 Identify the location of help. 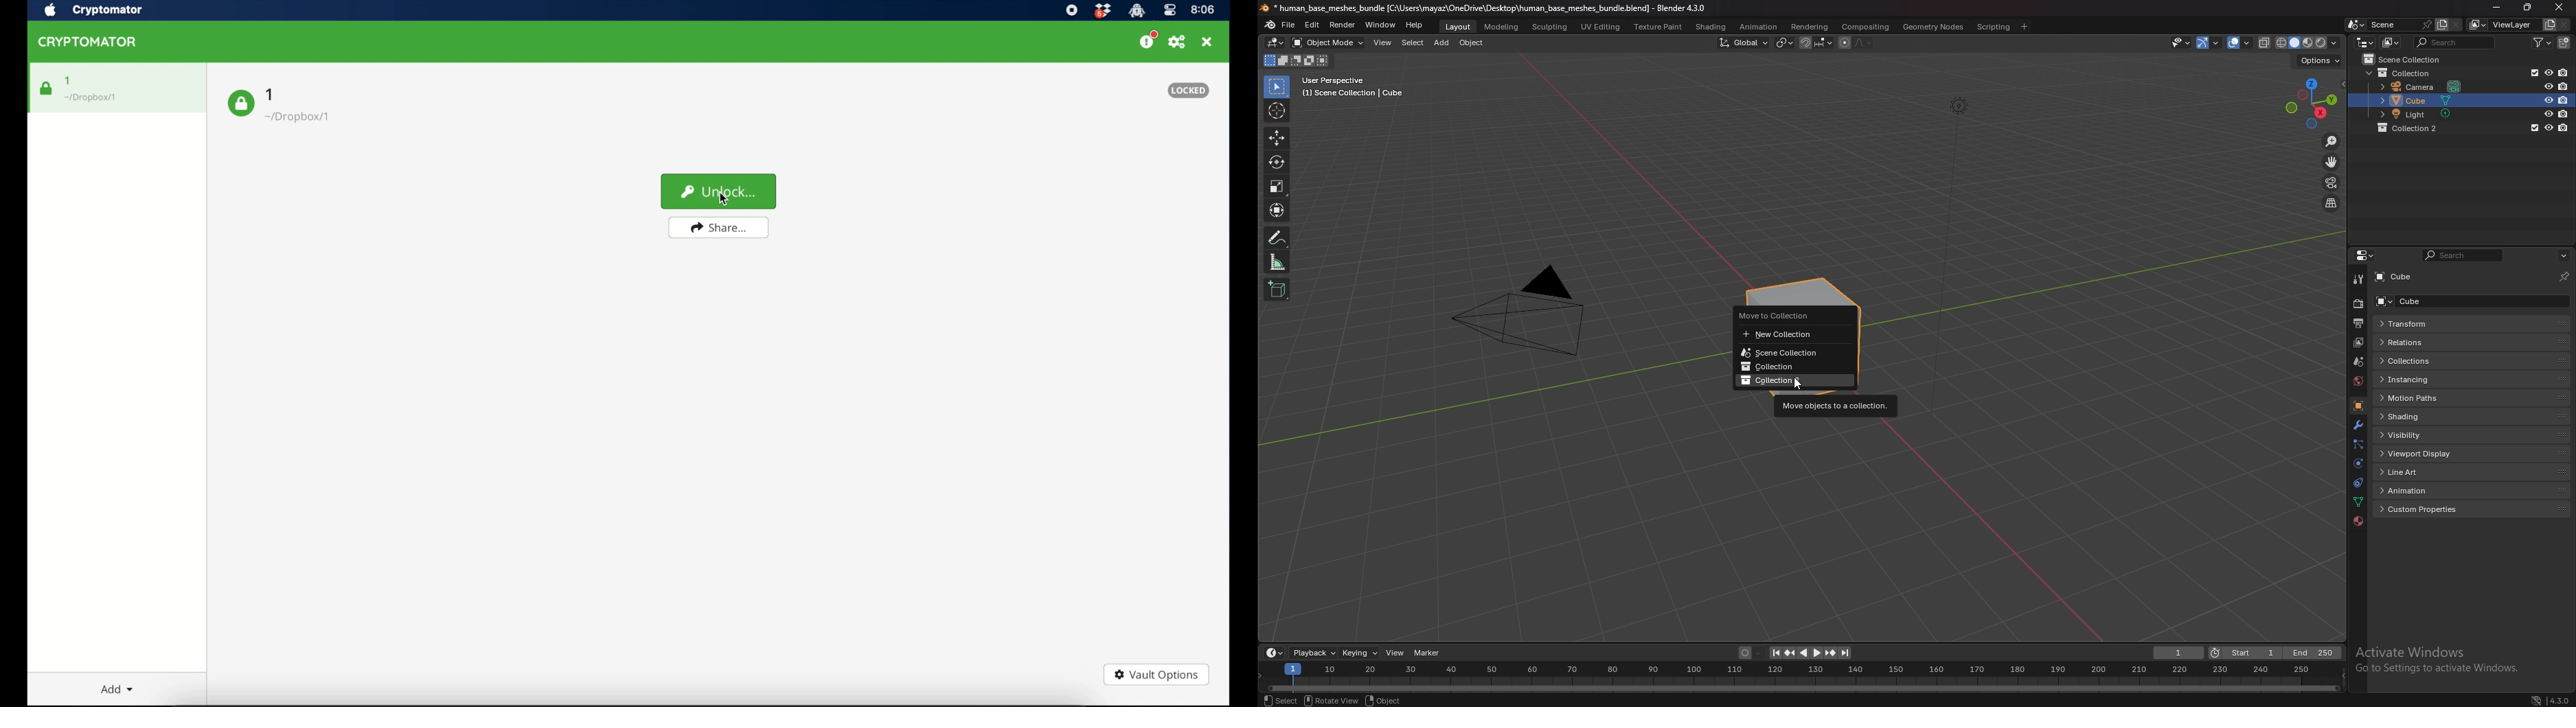
(1415, 25).